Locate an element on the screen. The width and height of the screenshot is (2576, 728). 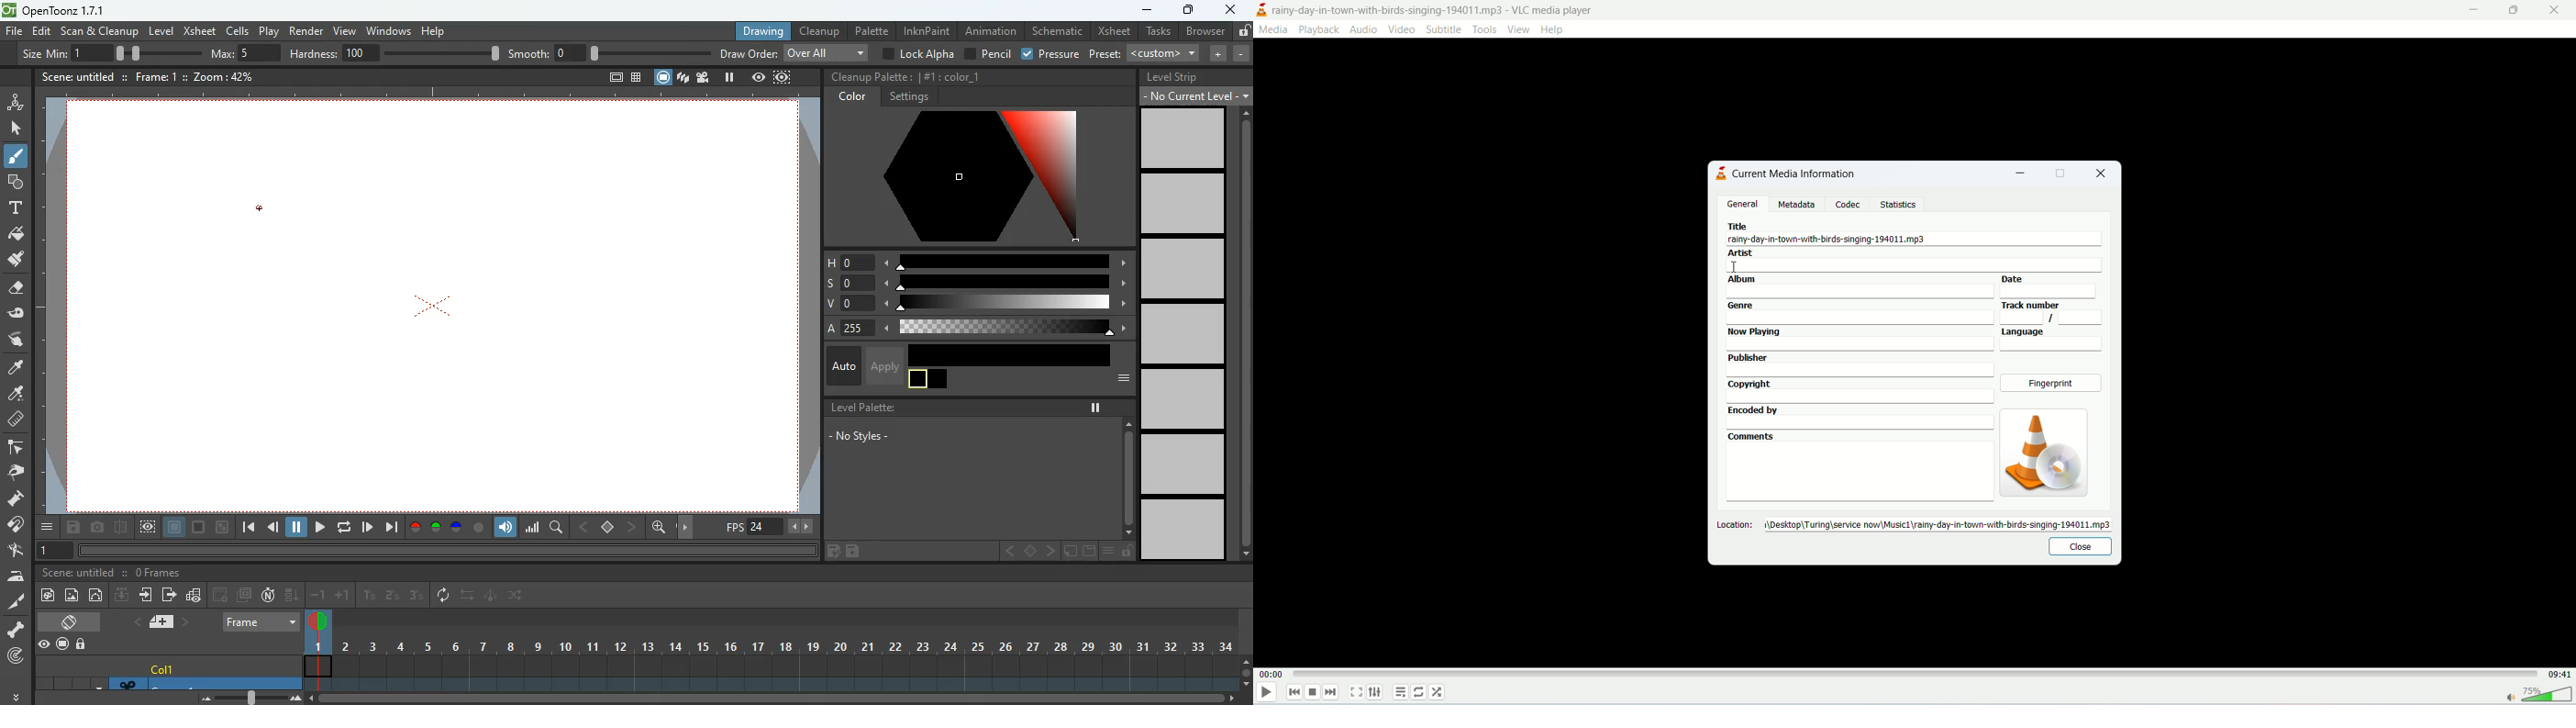
copyright is located at coordinates (1860, 391).